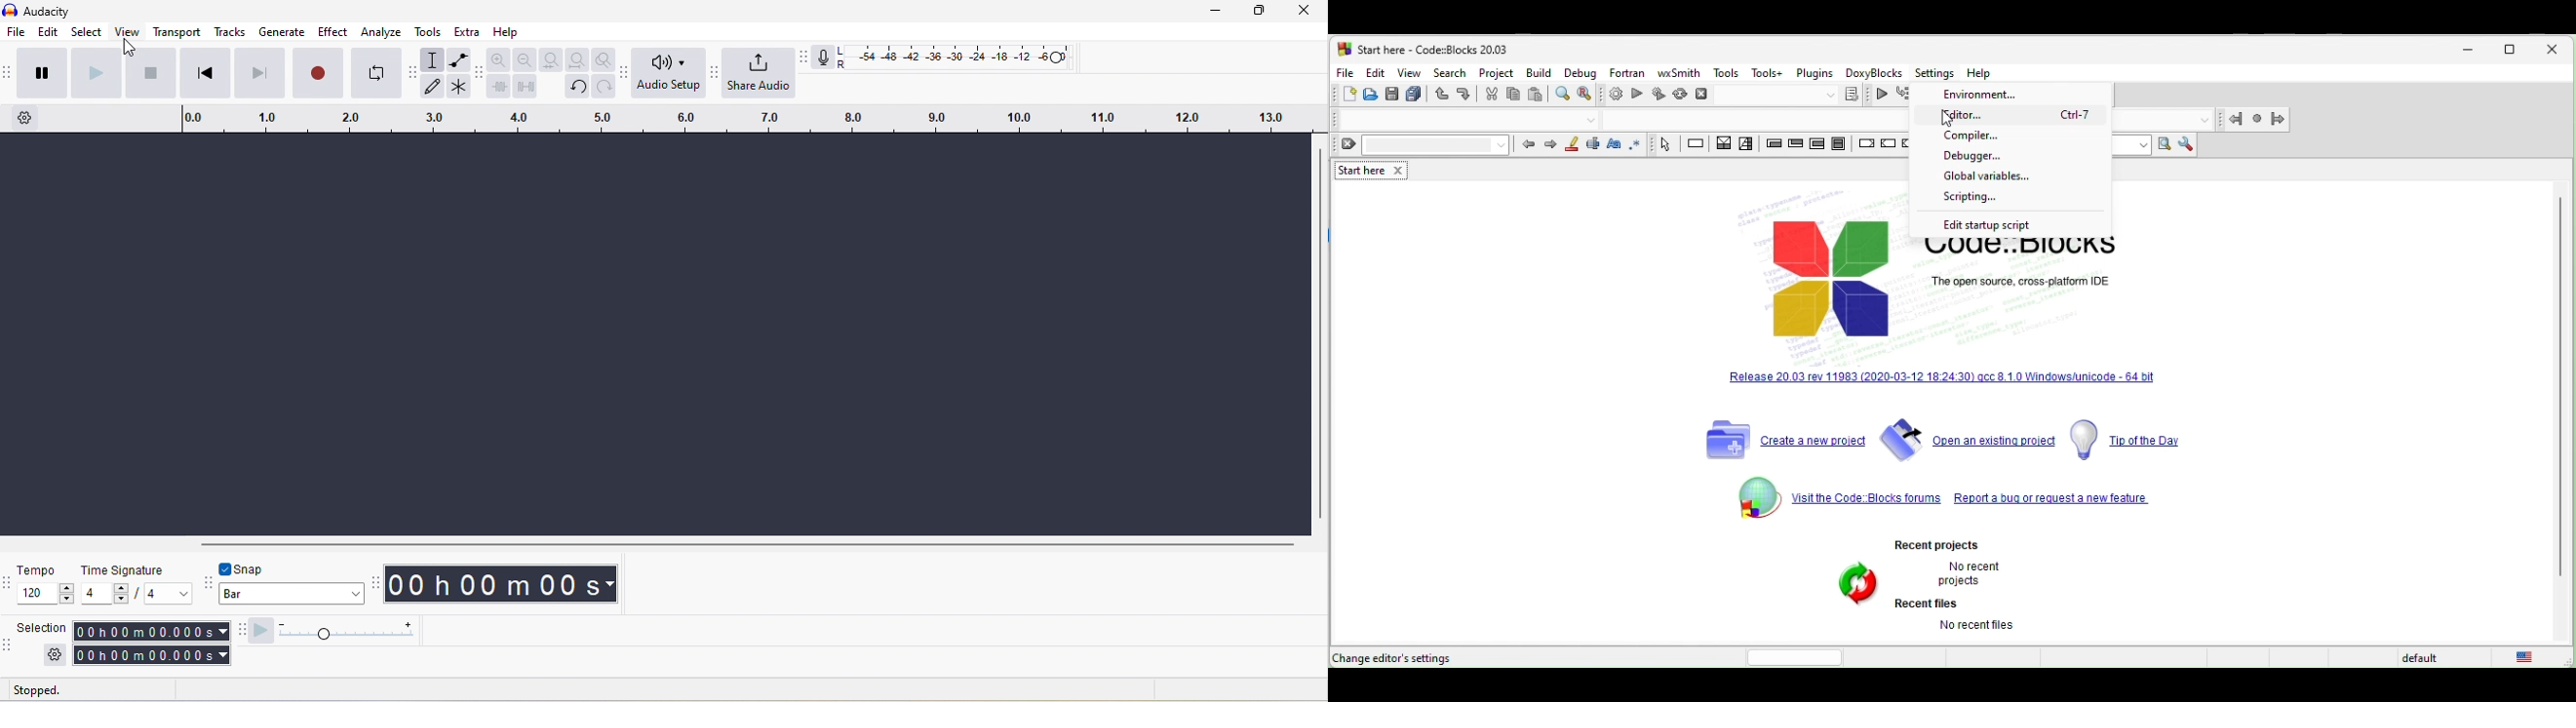  Describe the element at coordinates (1626, 72) in the screenshot. I see `fortran` at that location.